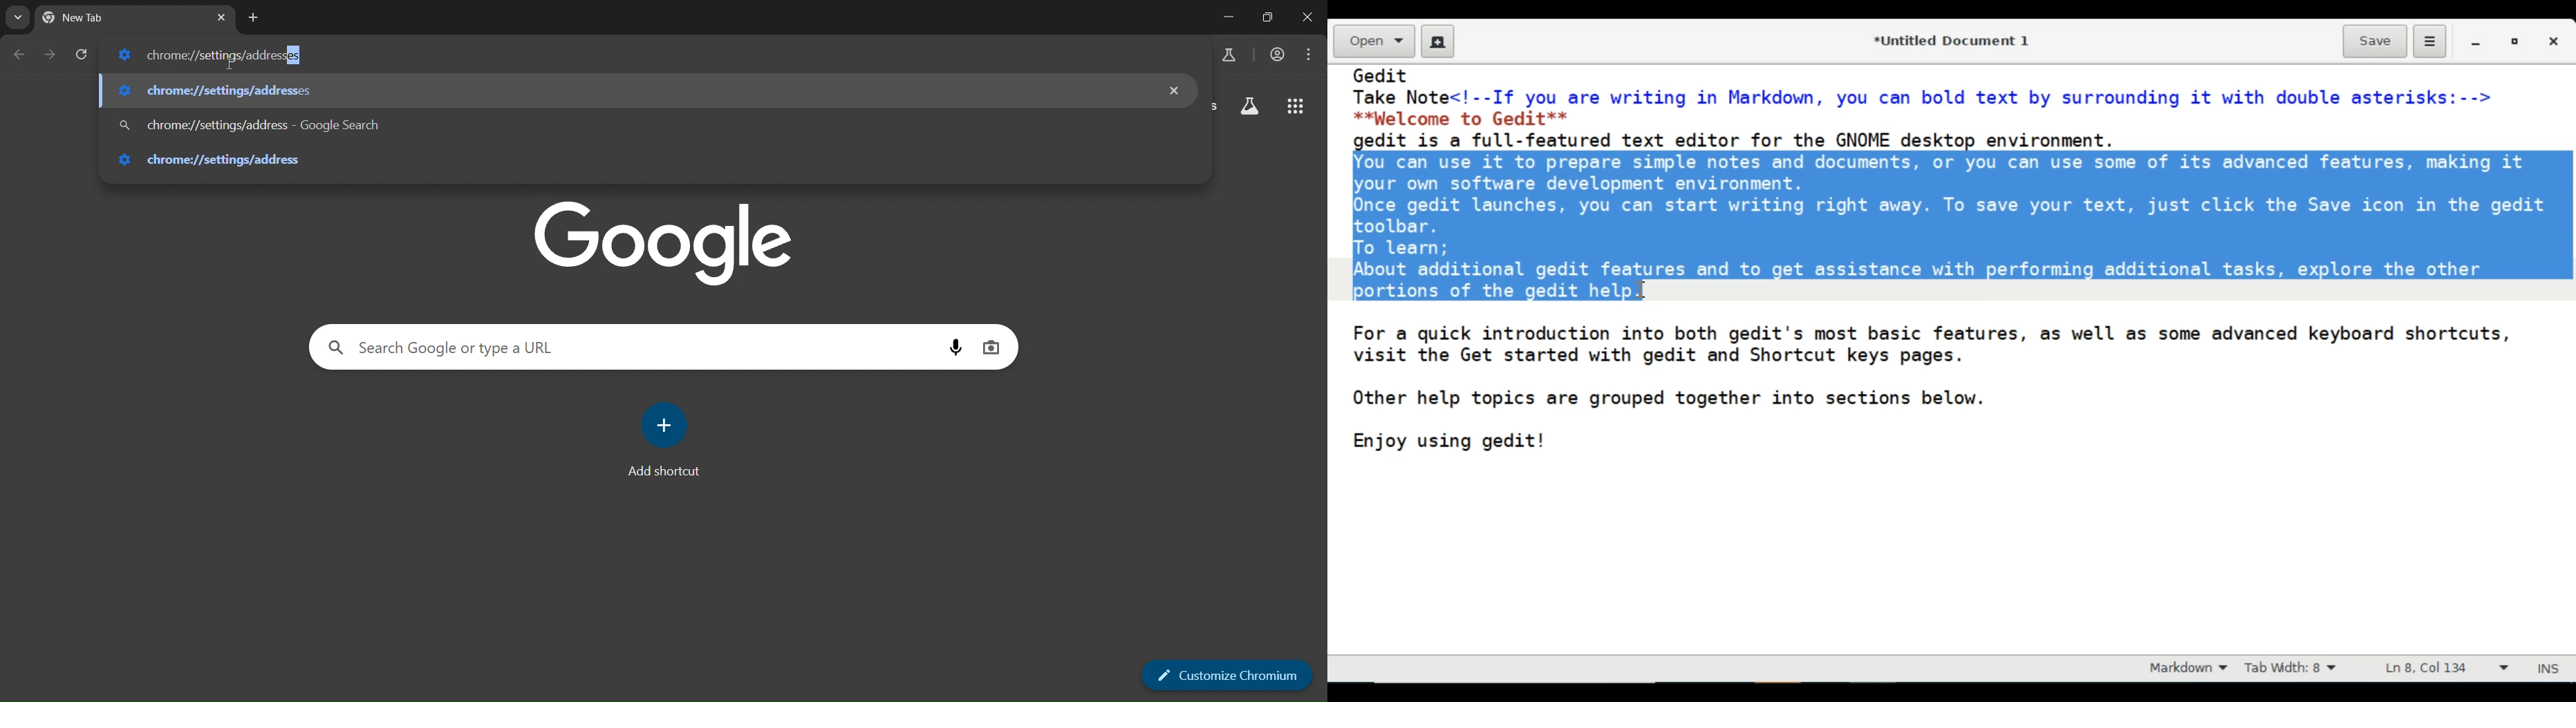 The image size is (2576, 728). What do you see at coordinates (631, 91) in the screenshot?
I see `chrome://settings/addresses` at bounding box center [631, 91].